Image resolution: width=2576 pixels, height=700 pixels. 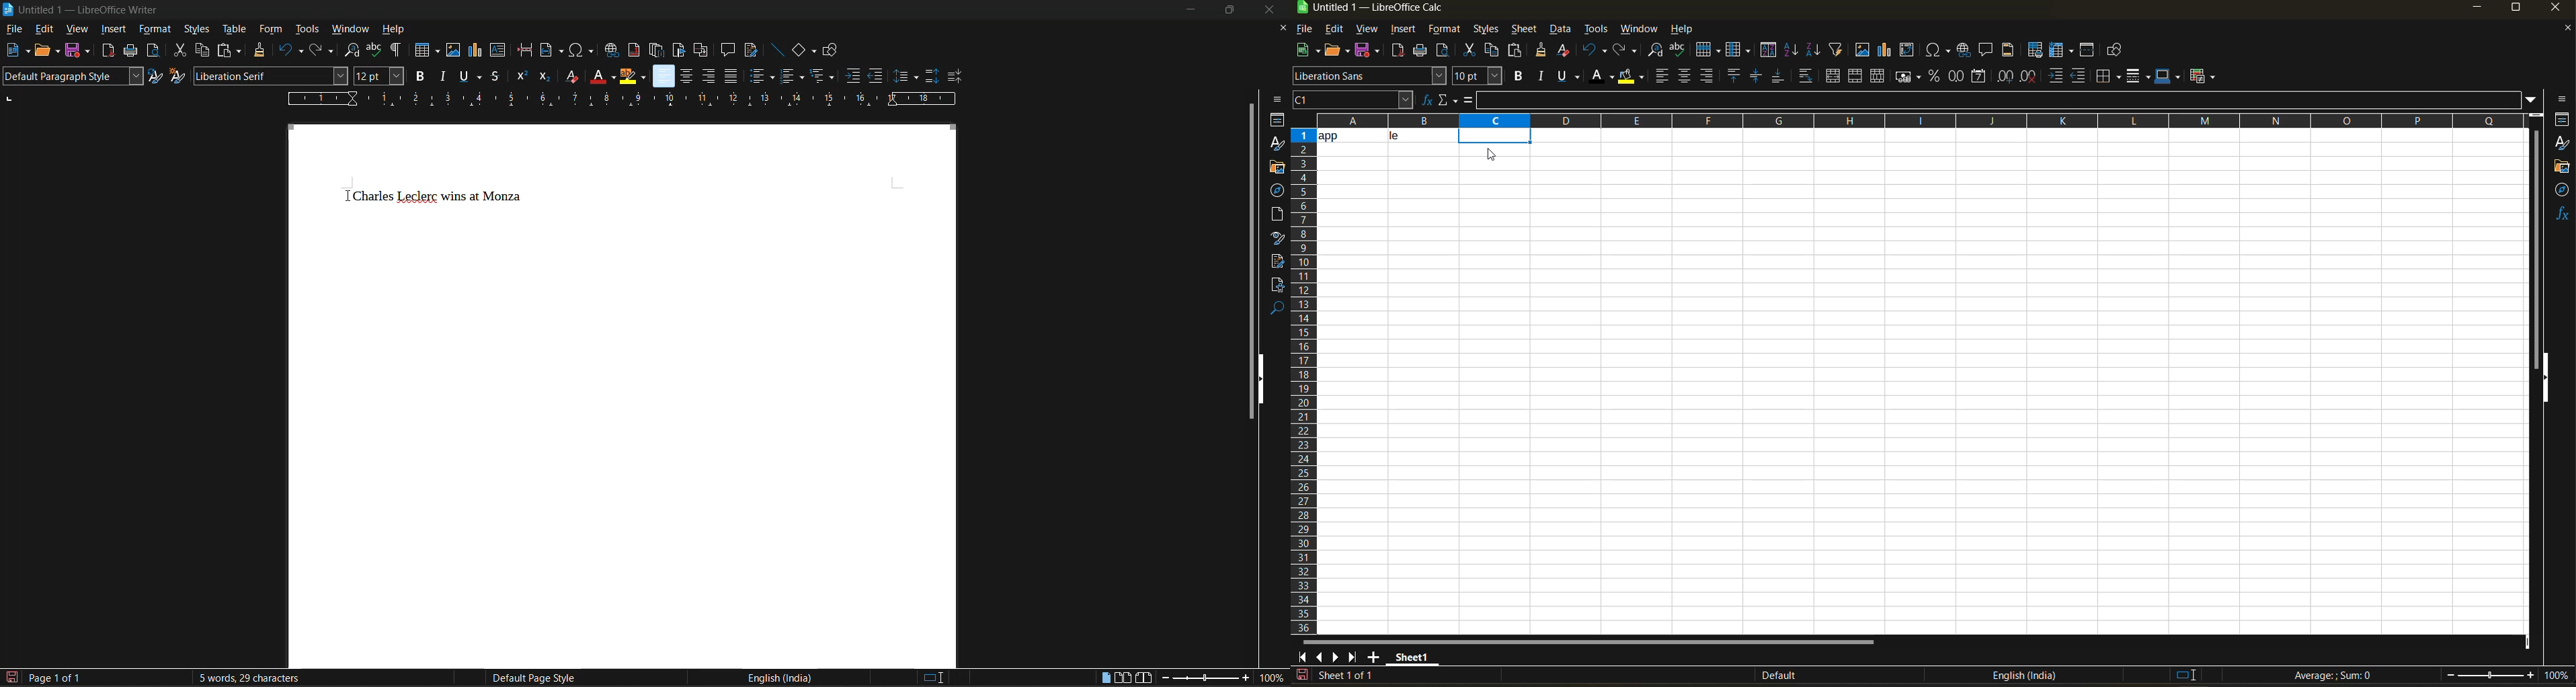 What do you see at coordinates (1833, 78) in the screenshot?
I see `merge and center` at bounding box center [1833, 78].